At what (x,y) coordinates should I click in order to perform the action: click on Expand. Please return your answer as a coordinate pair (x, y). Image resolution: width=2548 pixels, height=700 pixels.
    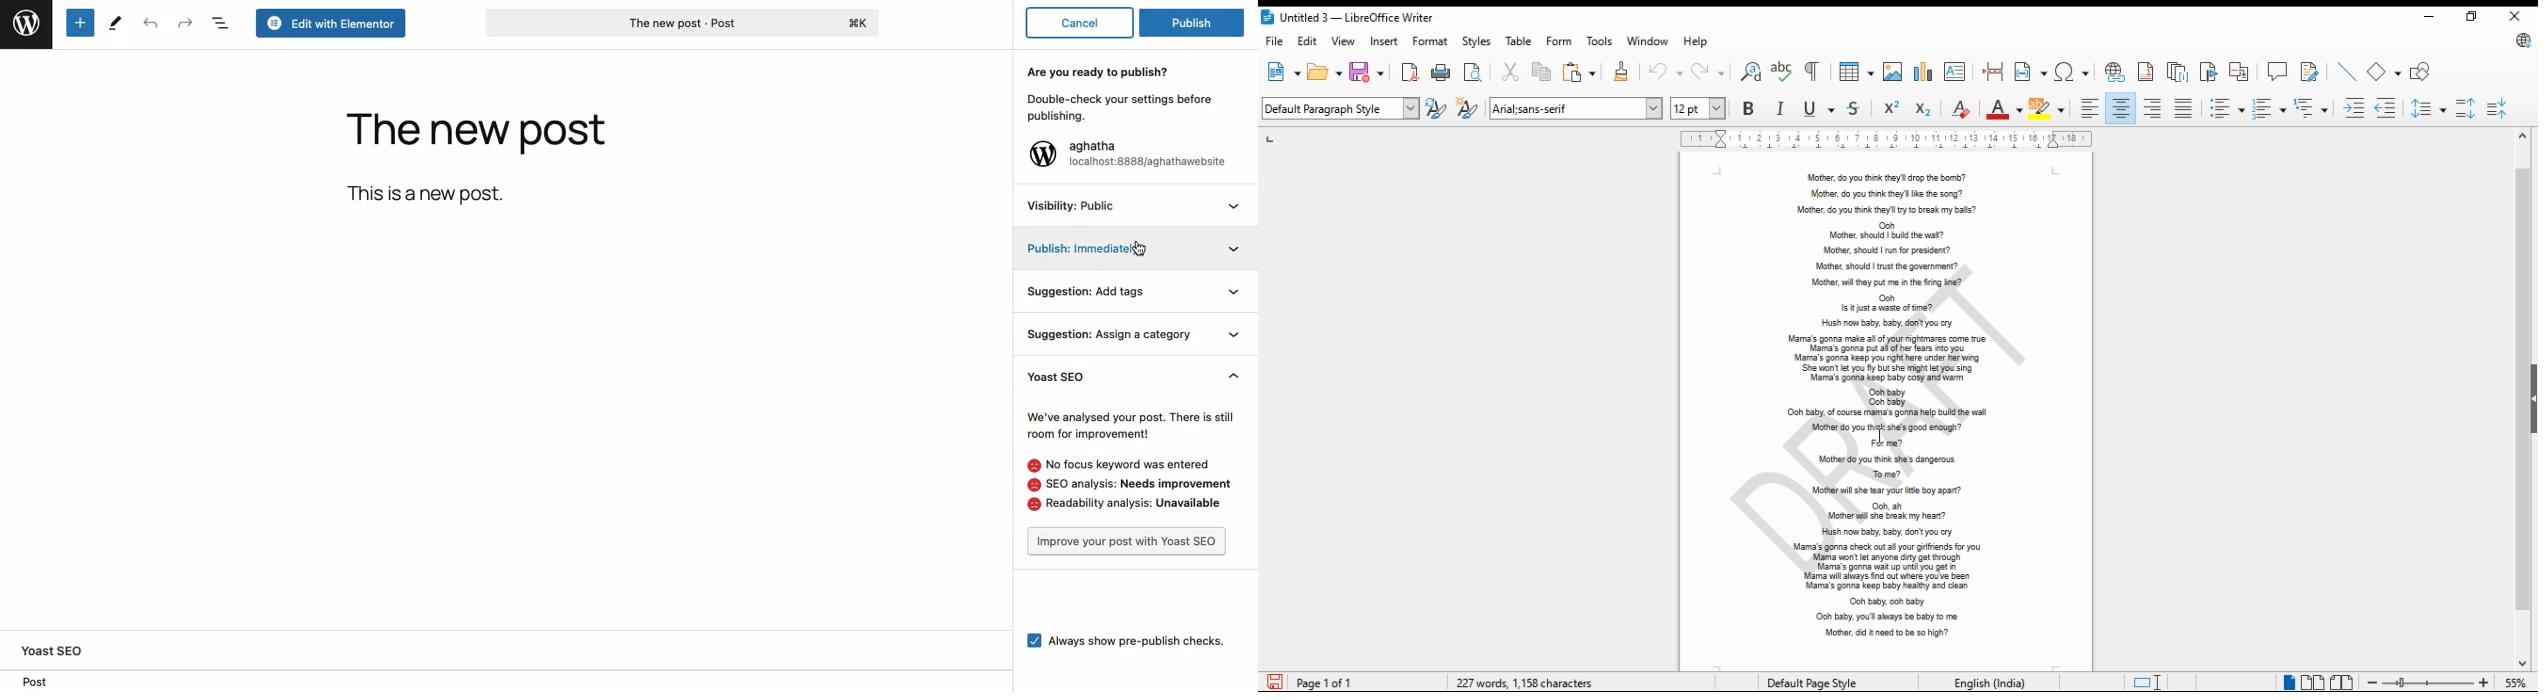
    Looking at the image, I should click on (1235, 292).